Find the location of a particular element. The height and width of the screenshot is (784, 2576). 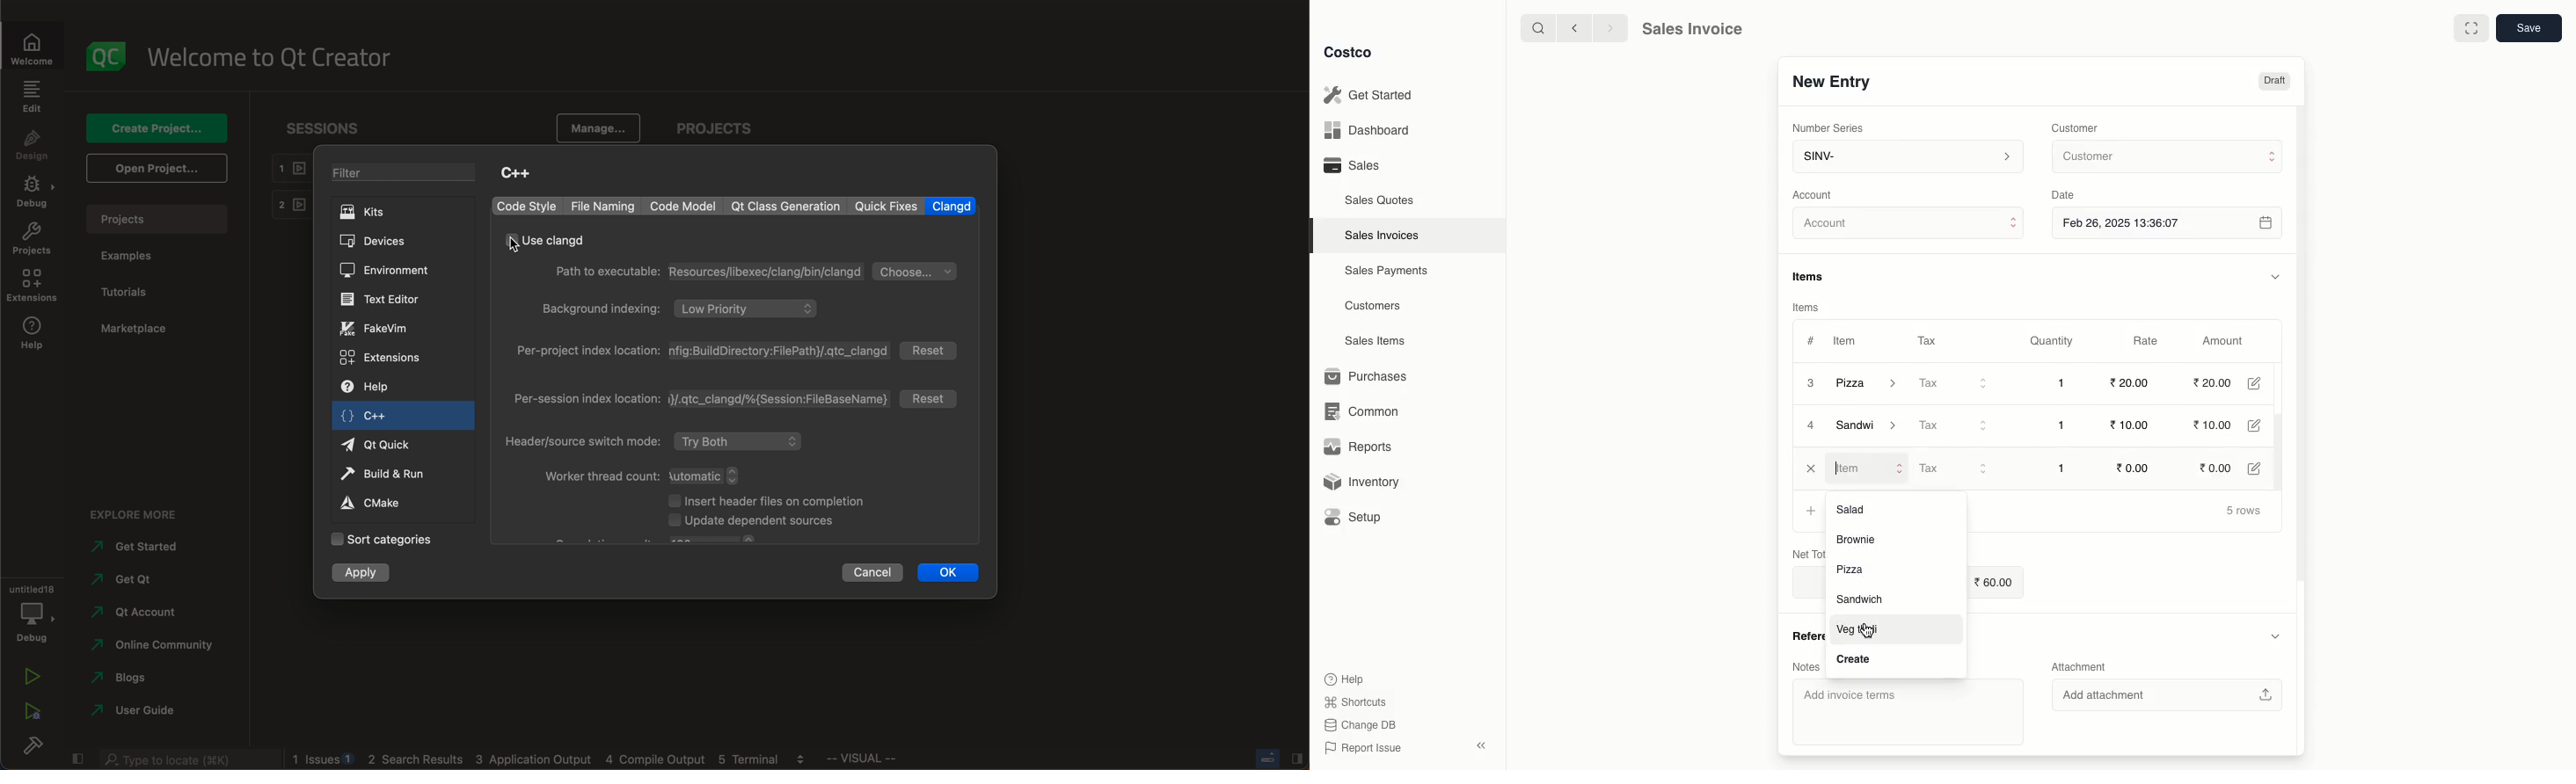

Reports is located at coordinates (1359, 448).